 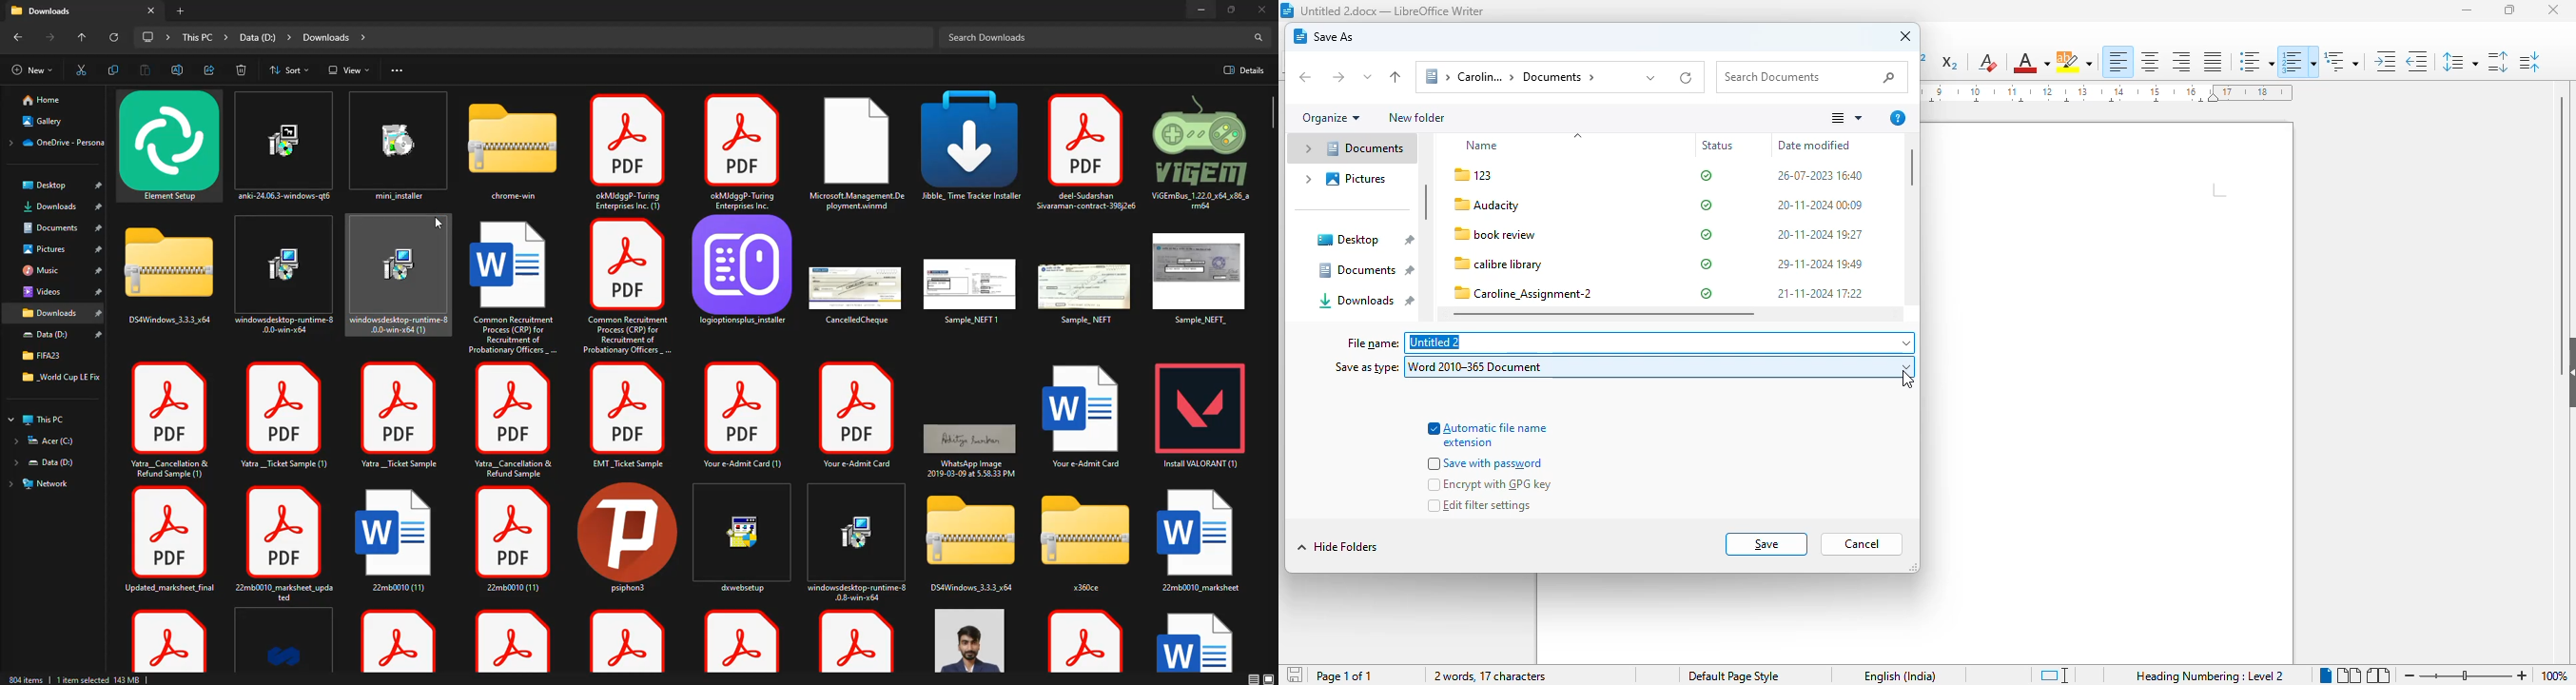 I want to click on close, so click(x=1906, y=37).